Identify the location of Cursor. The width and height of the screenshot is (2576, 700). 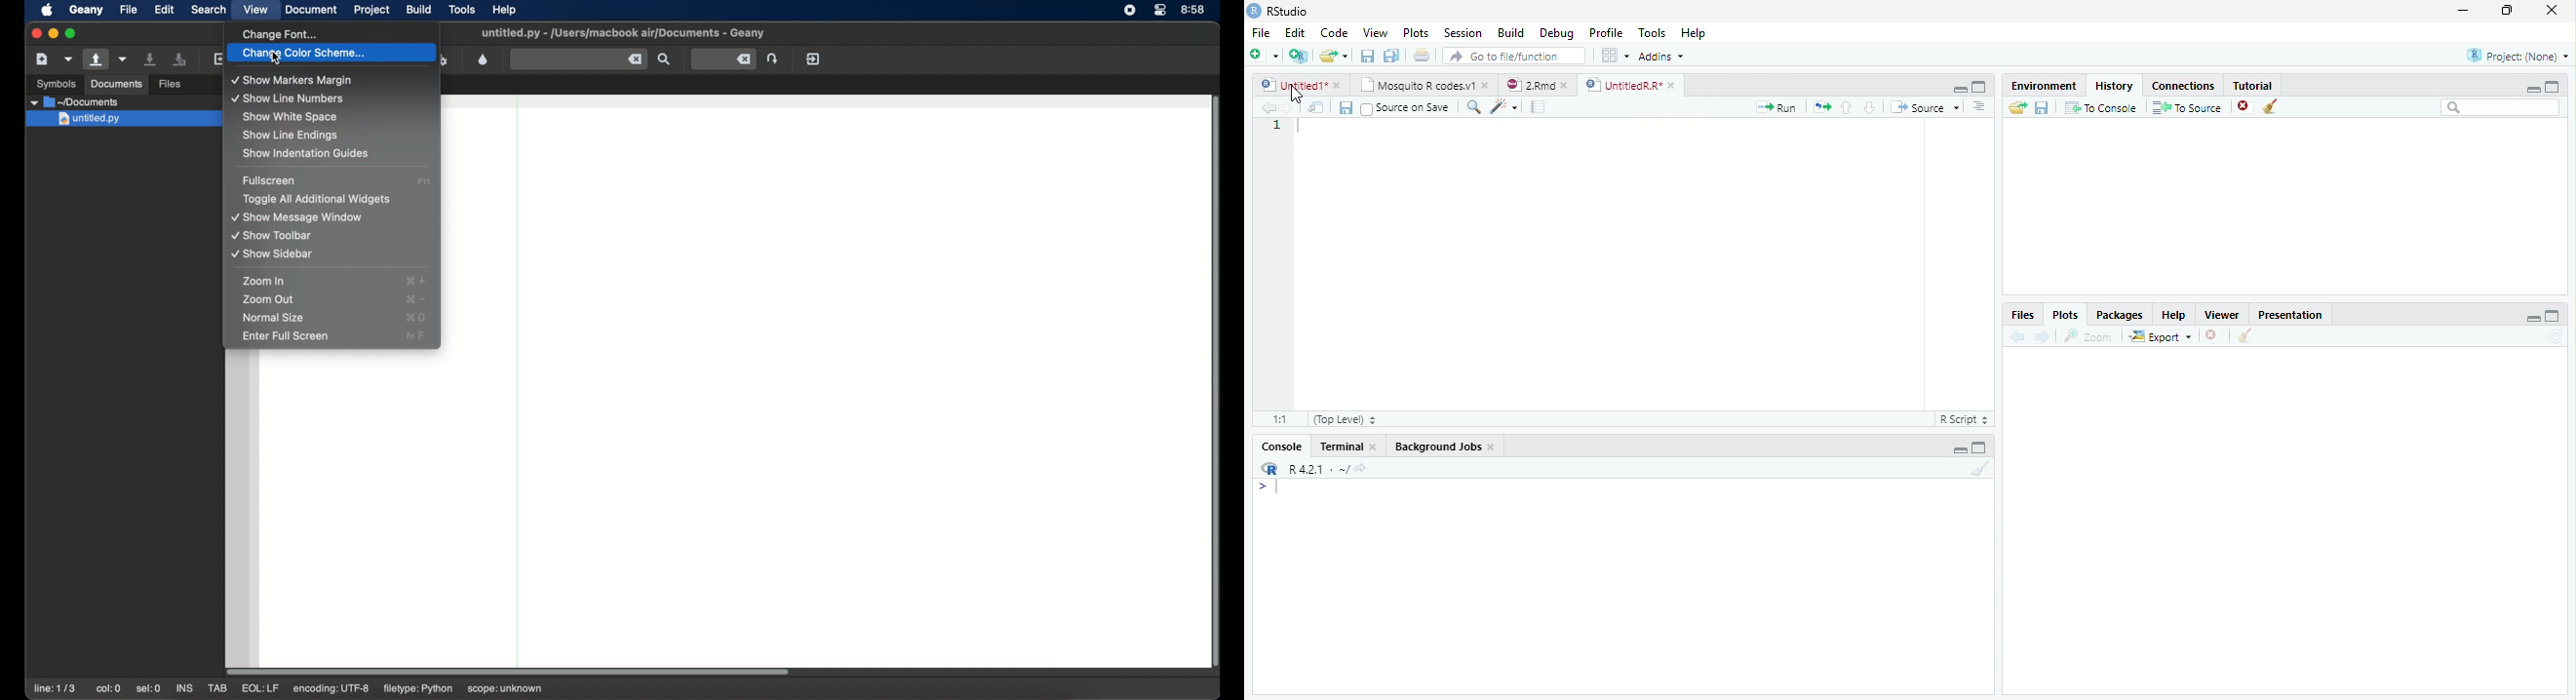
(1298, 96).